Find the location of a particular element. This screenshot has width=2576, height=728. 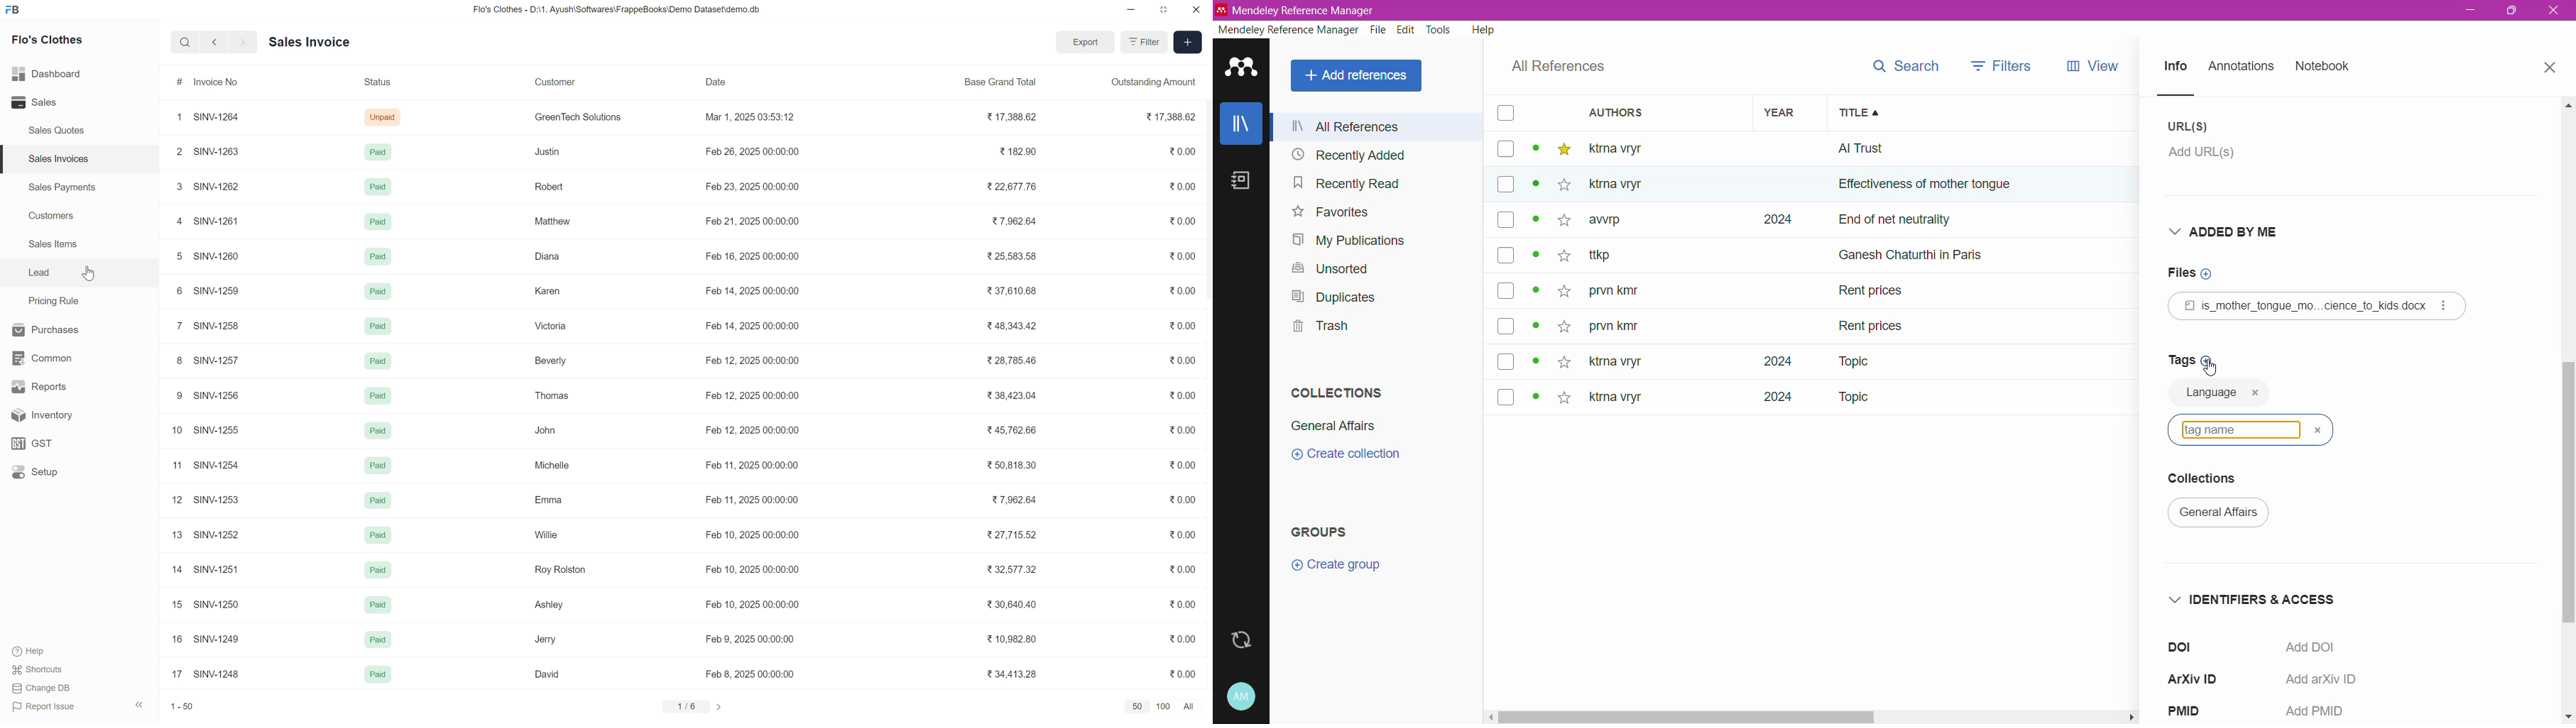

Feb 21, 2025 00:00:00 is located at coordinates (752, 221).